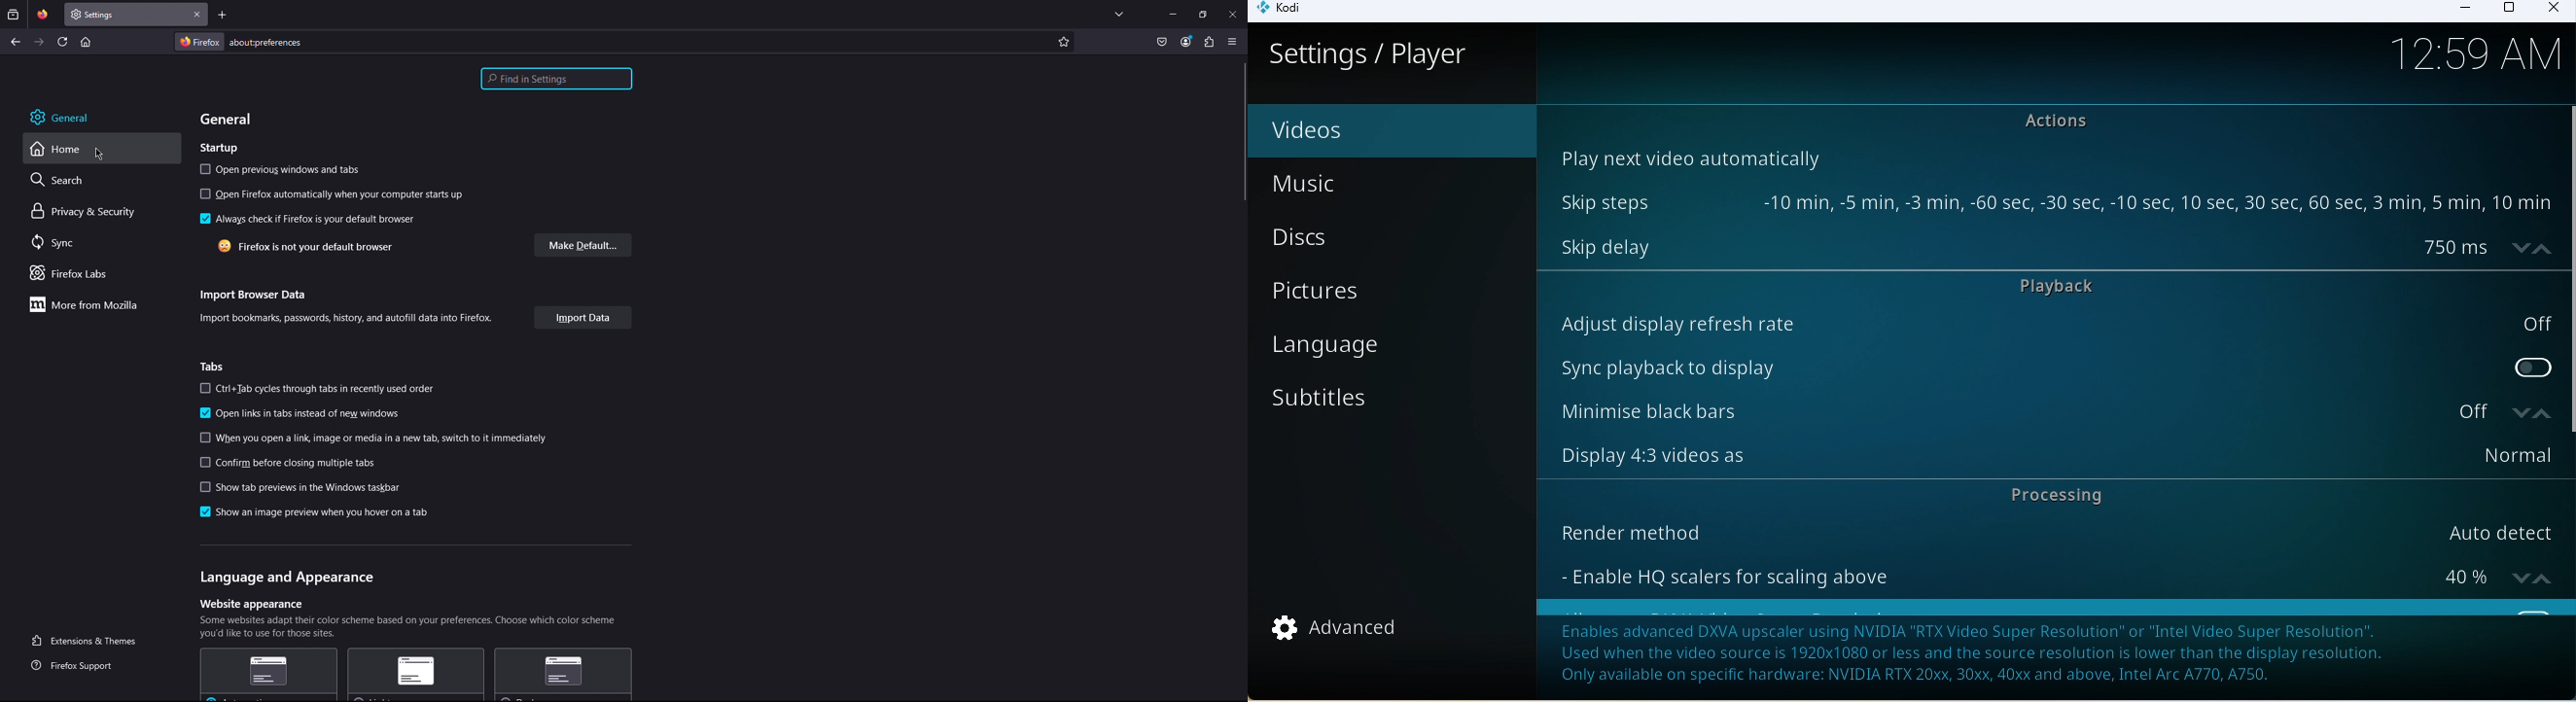 This screenshot has height=728, width=2576. I want to click on Address Bar, so click(614, 41).